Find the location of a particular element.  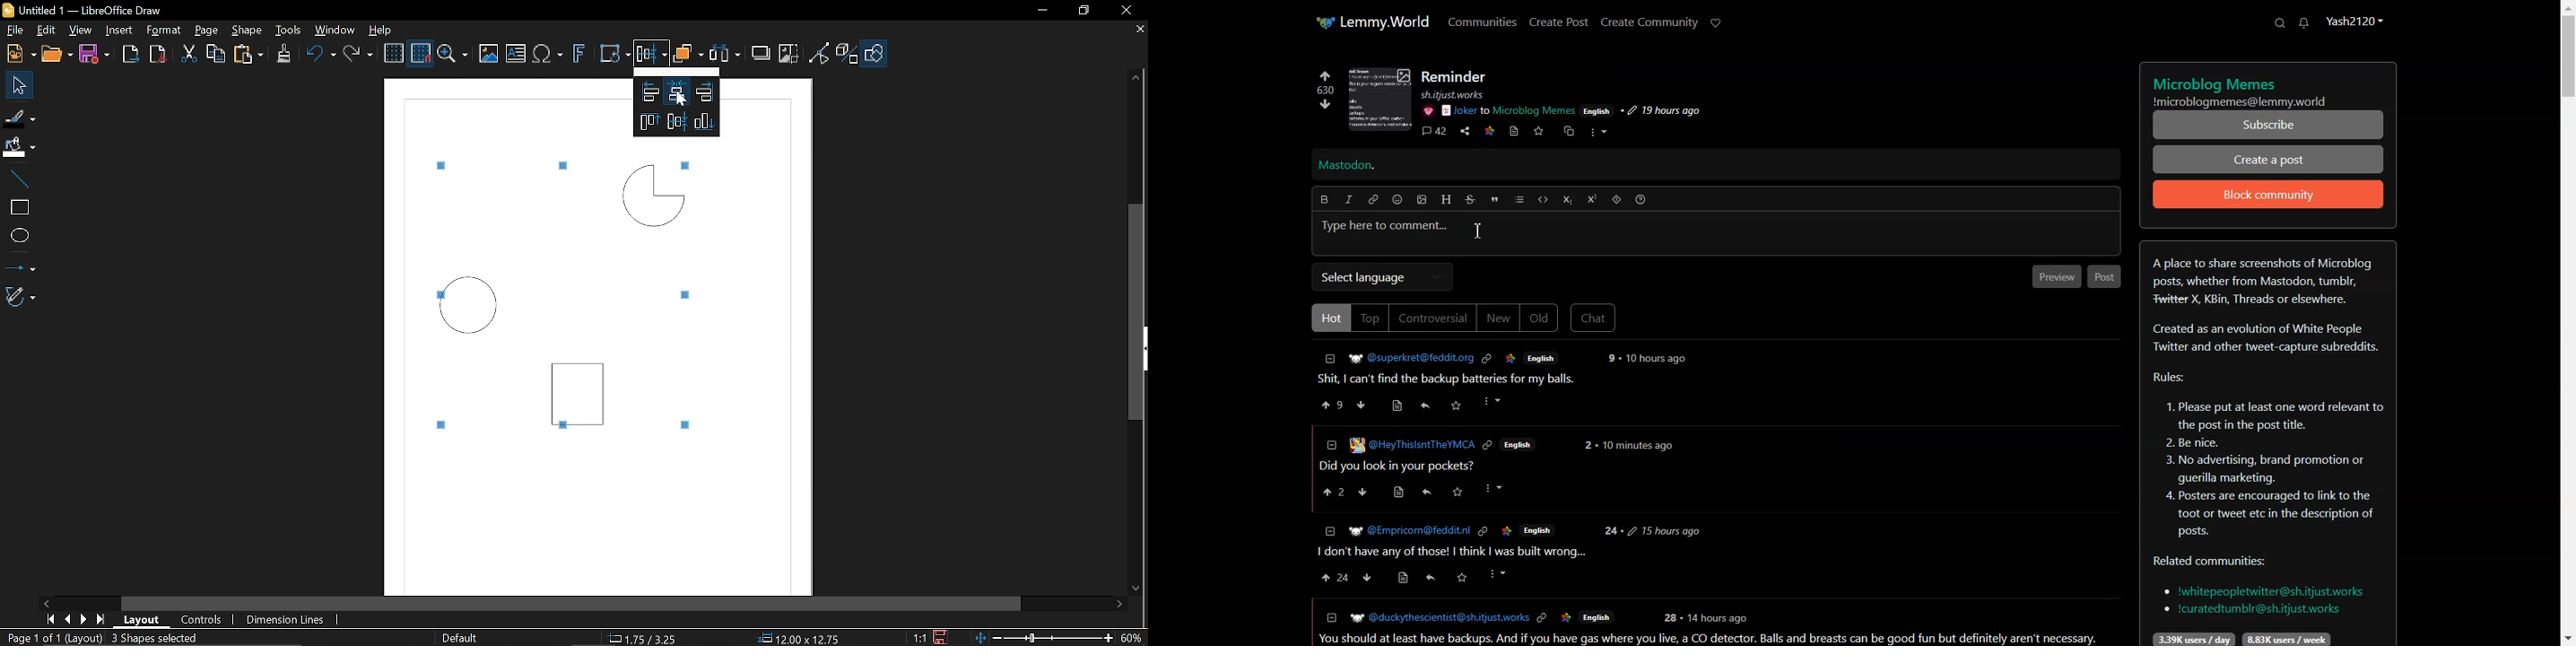

Reply is located at coordinates (1426, 406).